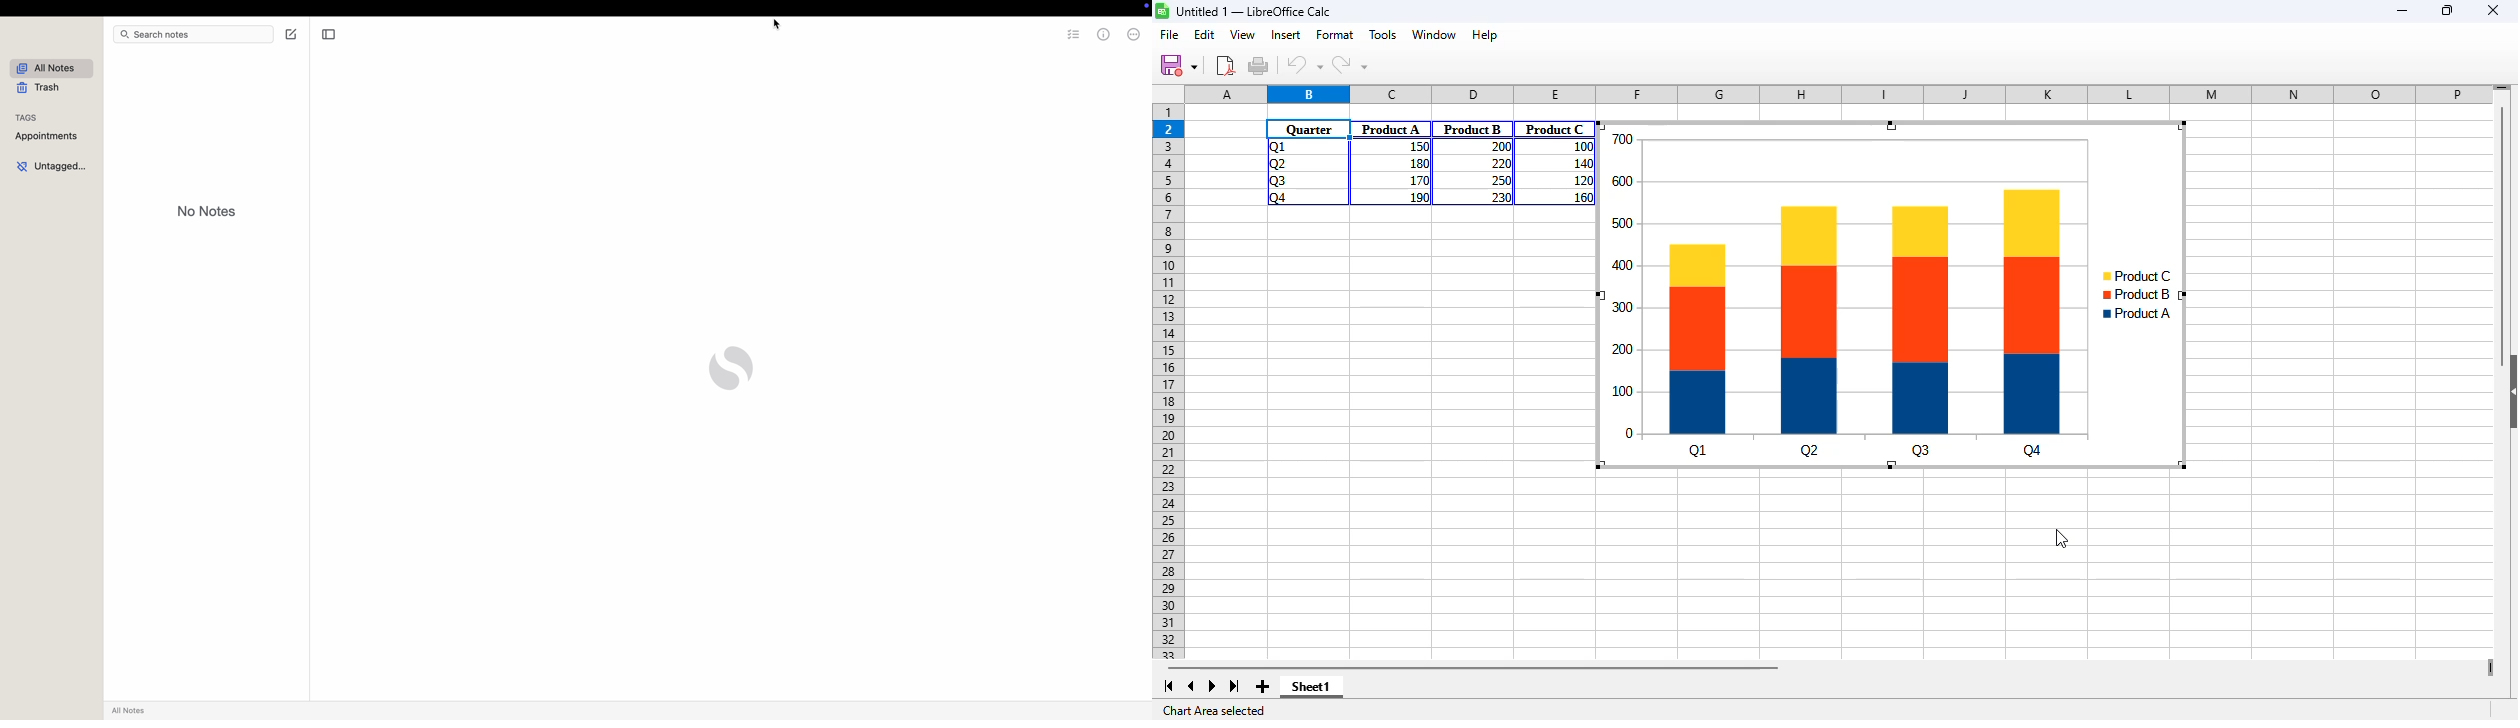 This screenshot has height=728, width=2520. I want to click on cursor, so click(780, 27).